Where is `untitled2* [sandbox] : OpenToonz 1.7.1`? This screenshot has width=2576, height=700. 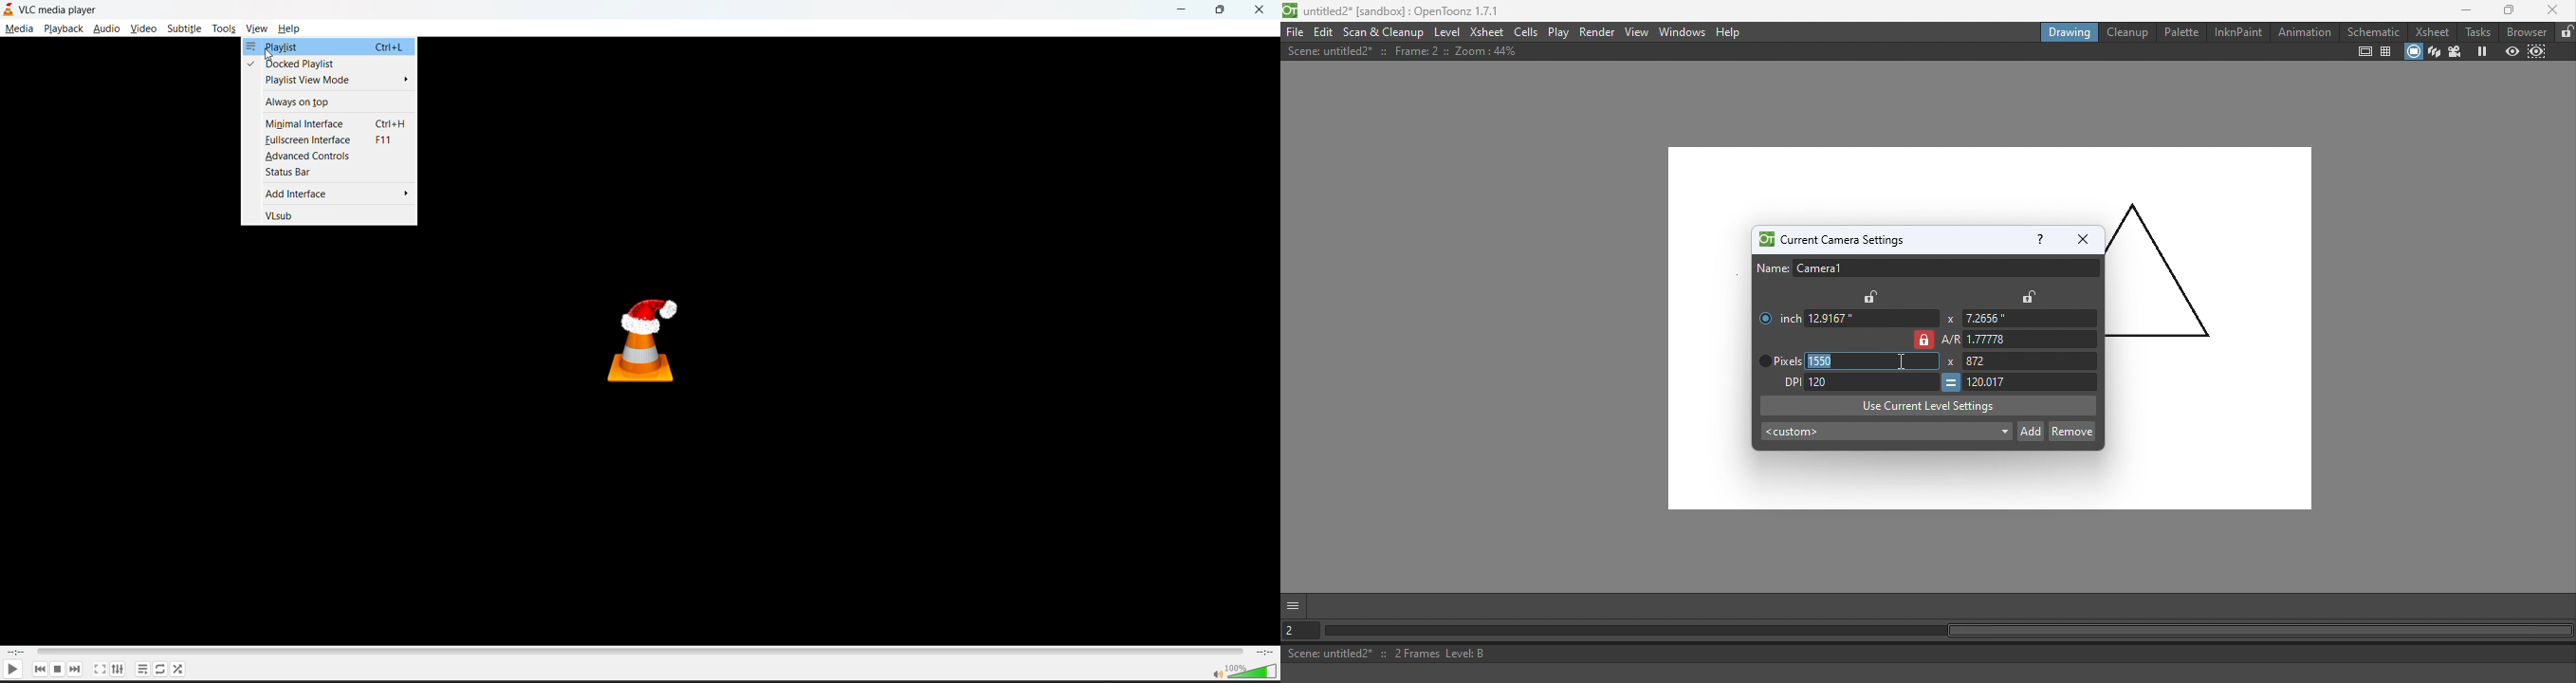
untitled2* [sandbox] : OpenToonz 1.7.1 is located at coordinates (1394, 10).